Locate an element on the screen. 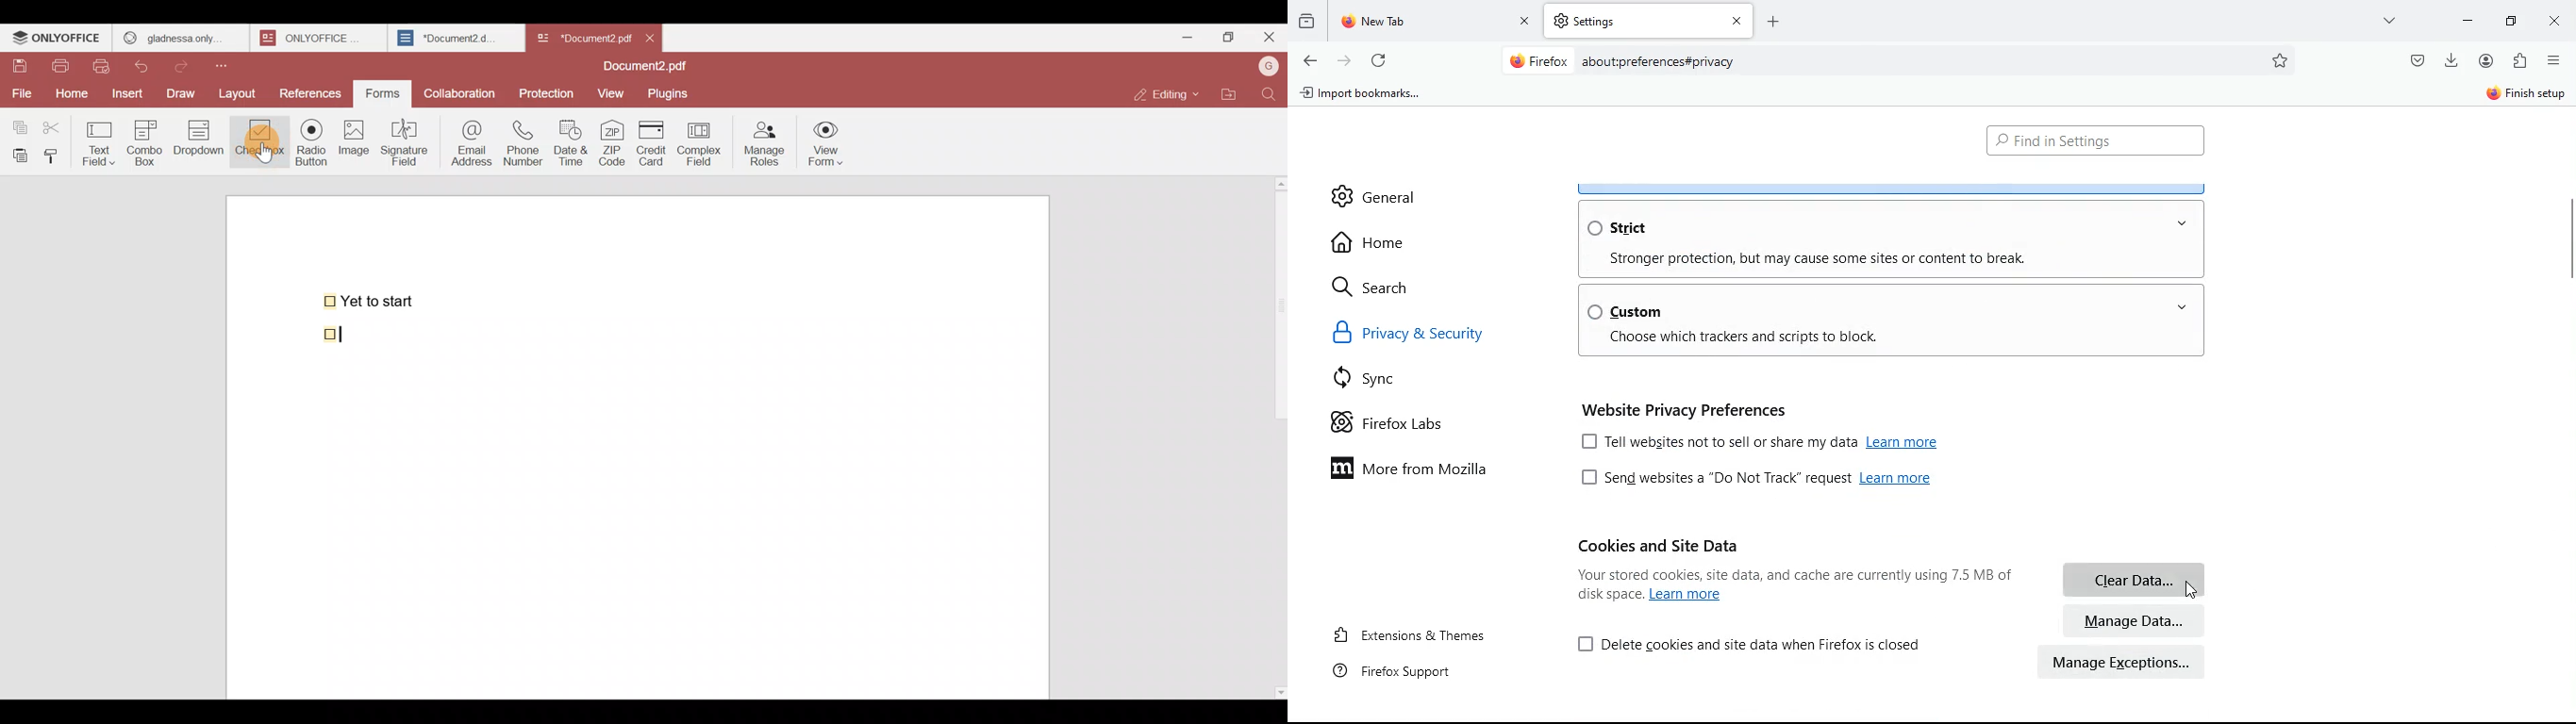  ZIP code is located at coordinates (612, 144).